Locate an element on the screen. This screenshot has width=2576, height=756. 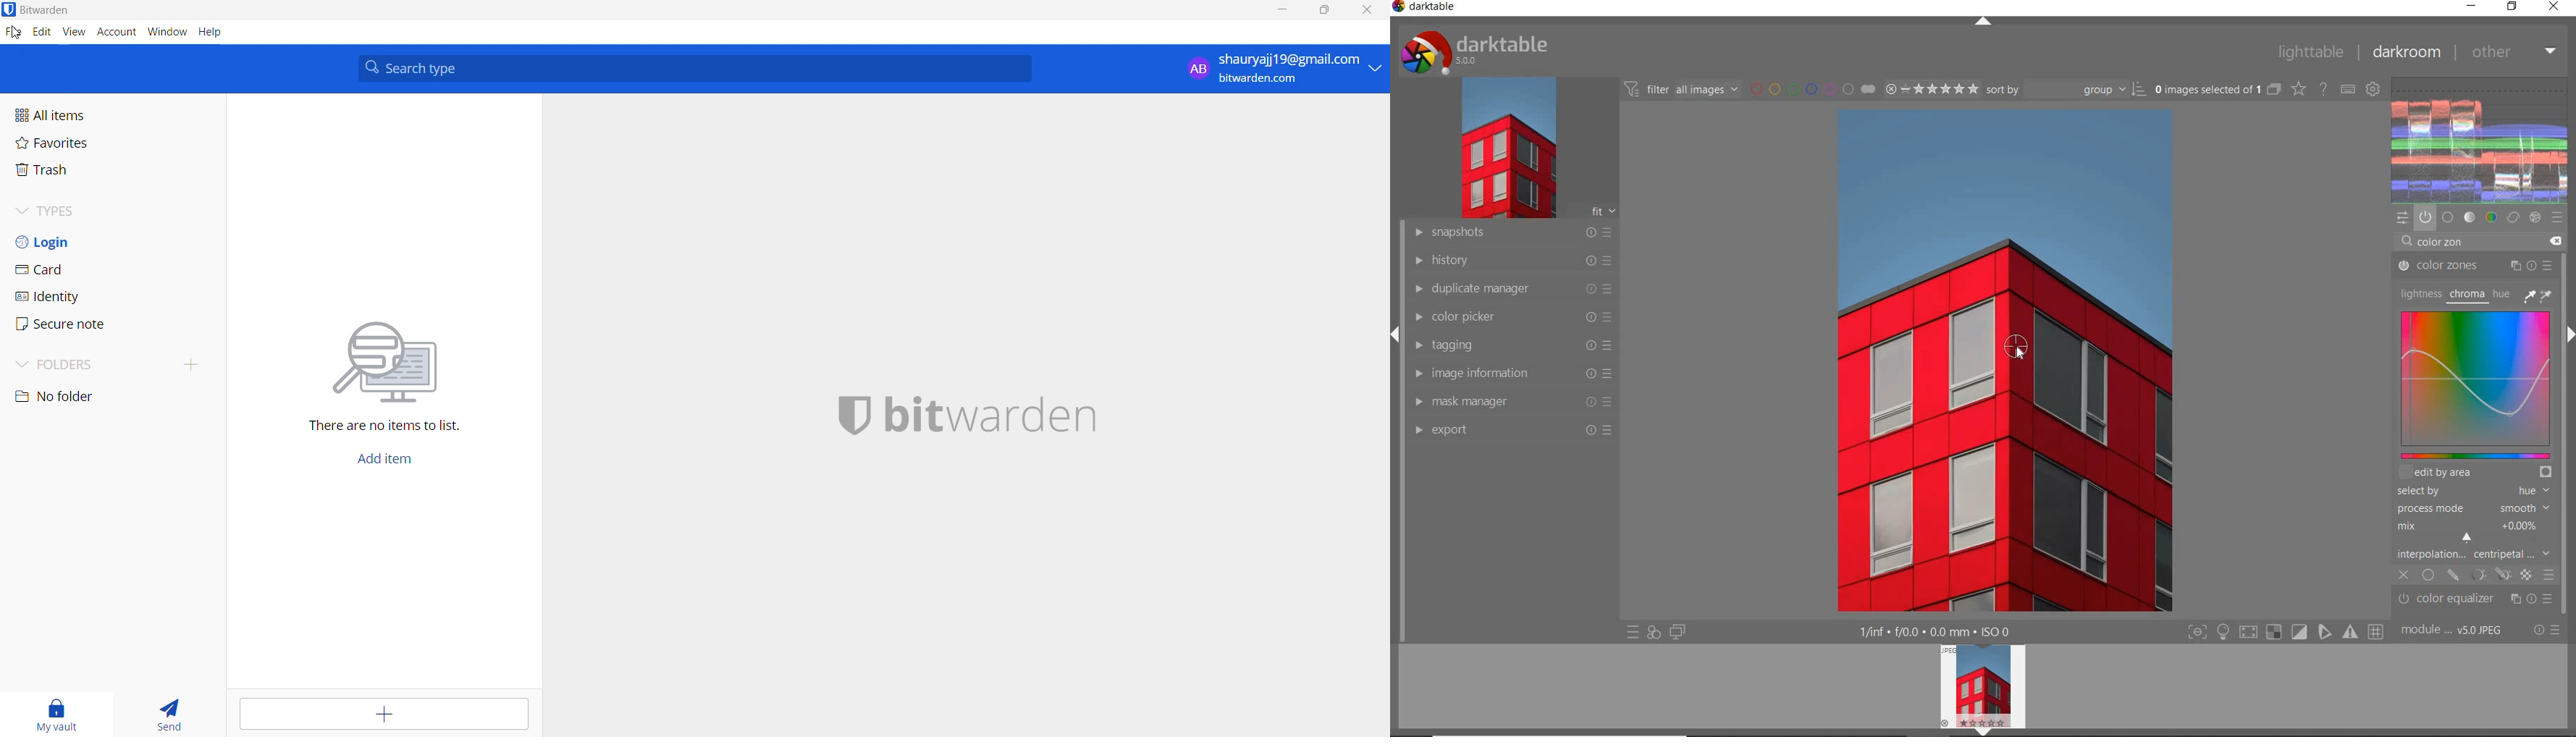
dakroom is located at coordinates (2405, 52).